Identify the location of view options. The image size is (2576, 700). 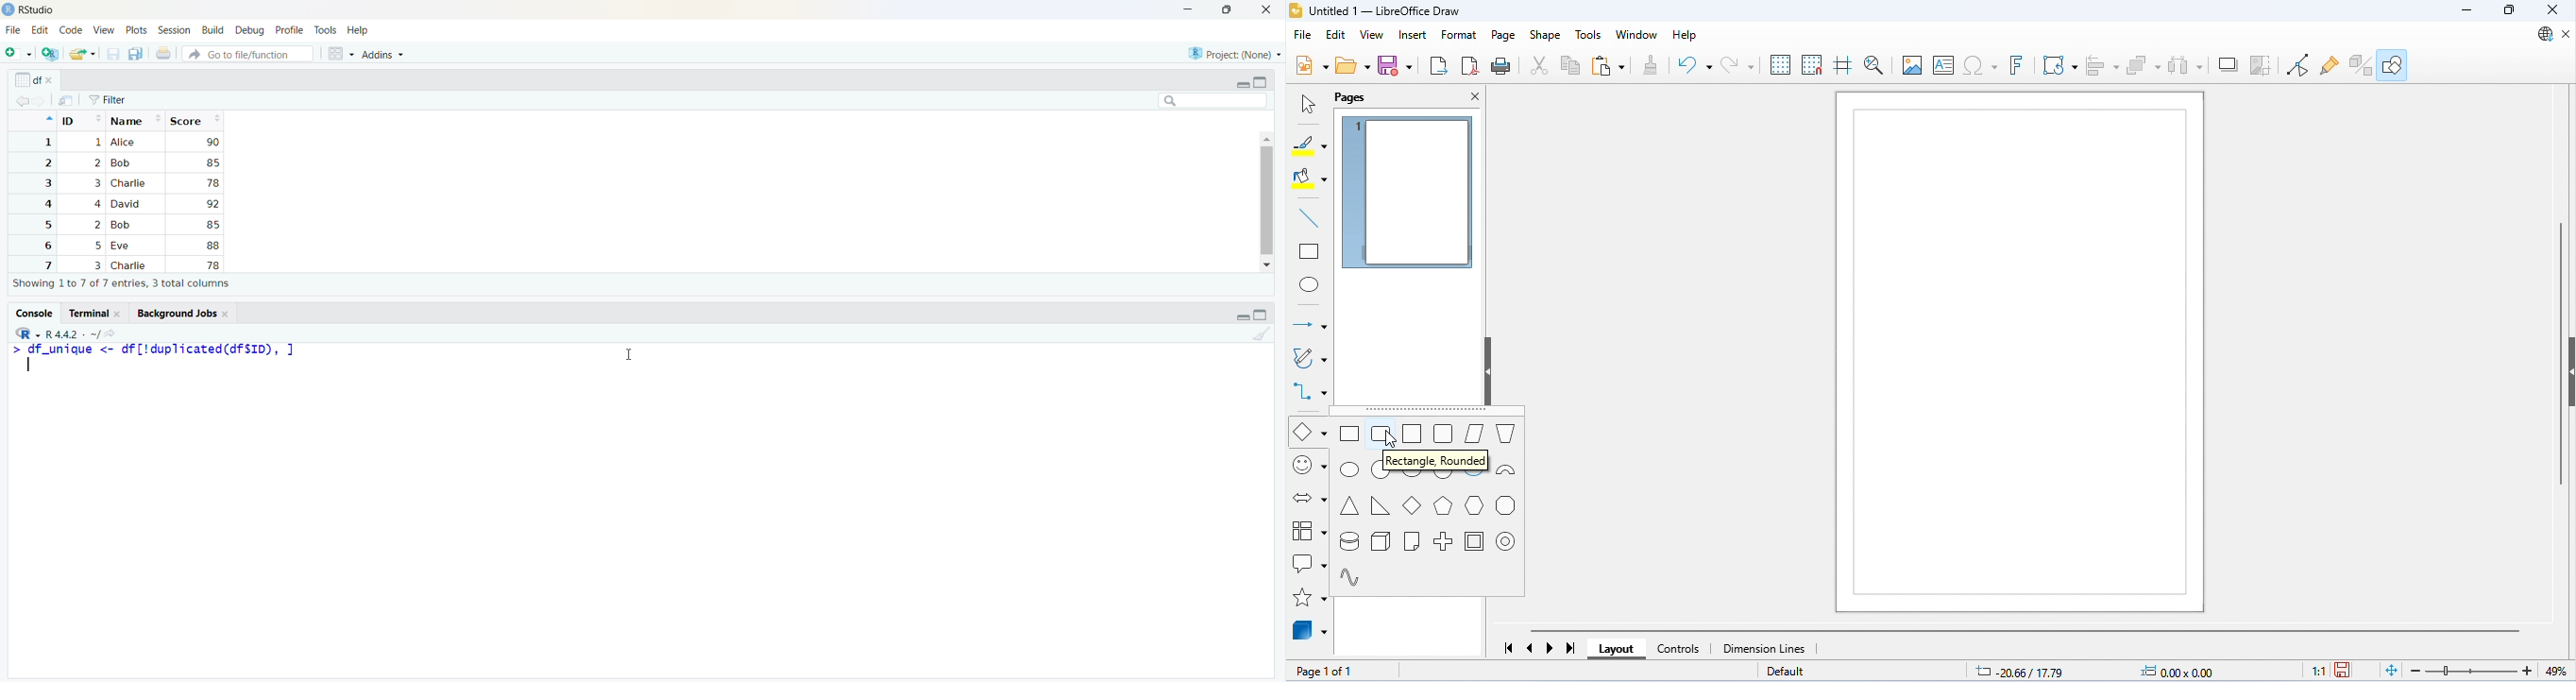
(341, 54).